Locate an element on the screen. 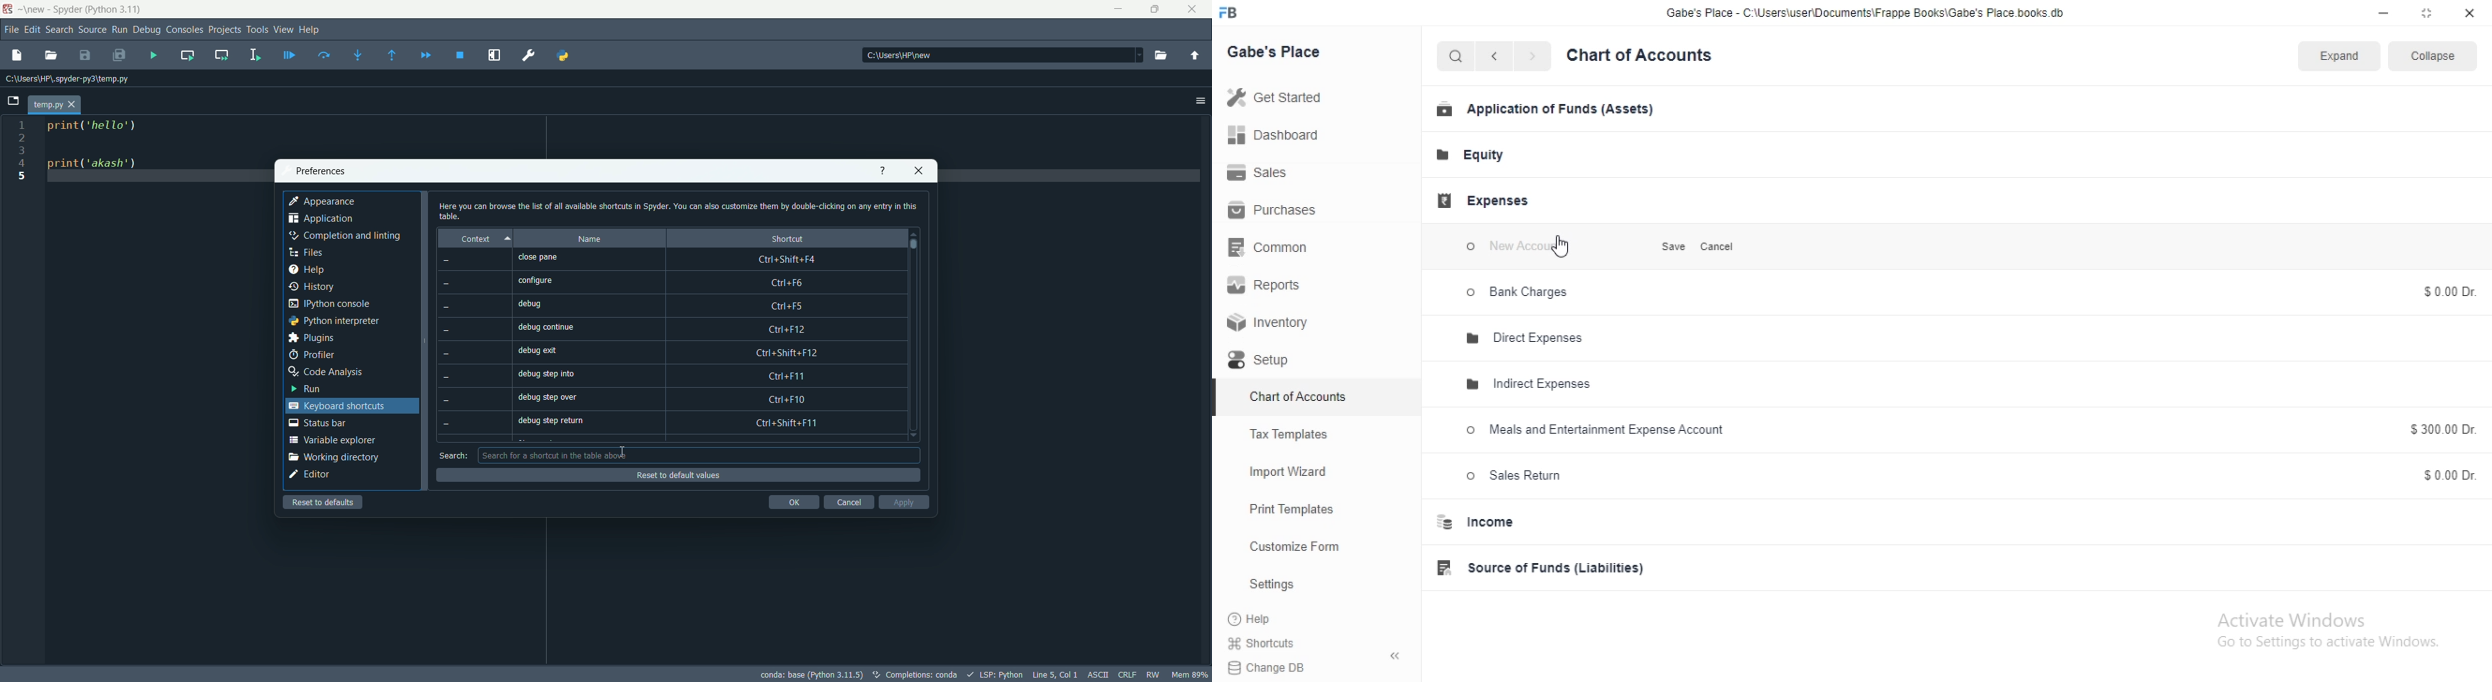 The height and width of the screenshot is (700, 2492). restore down is located at coordinates (2428, 15).